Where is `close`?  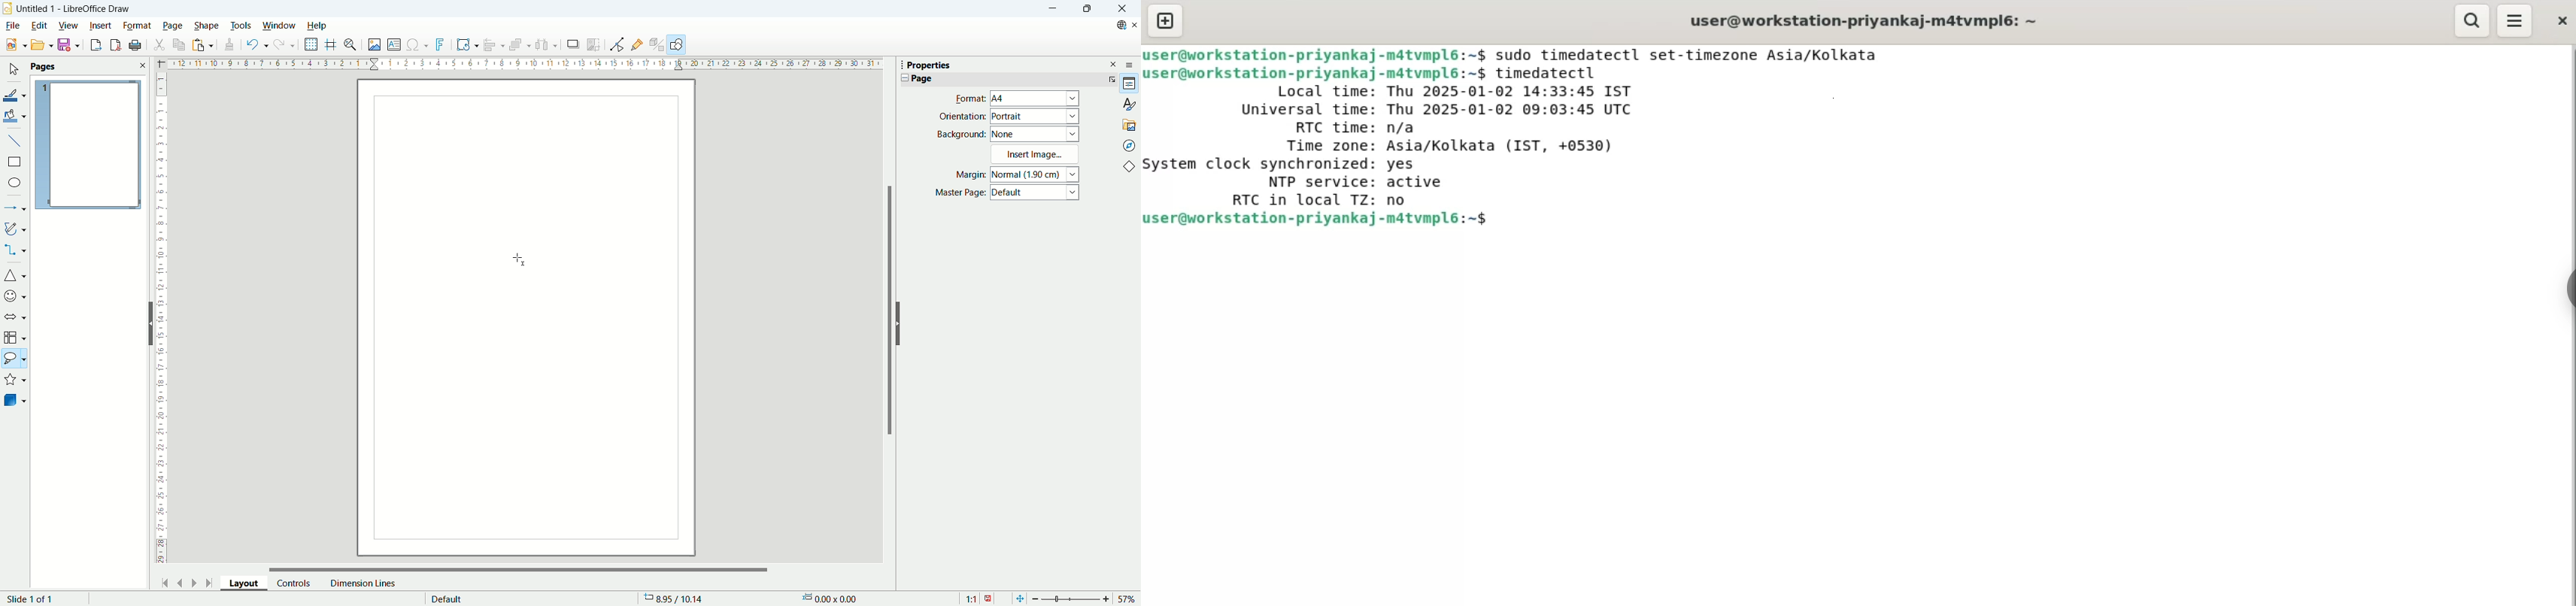
close is located at coordinates (2563, 22).